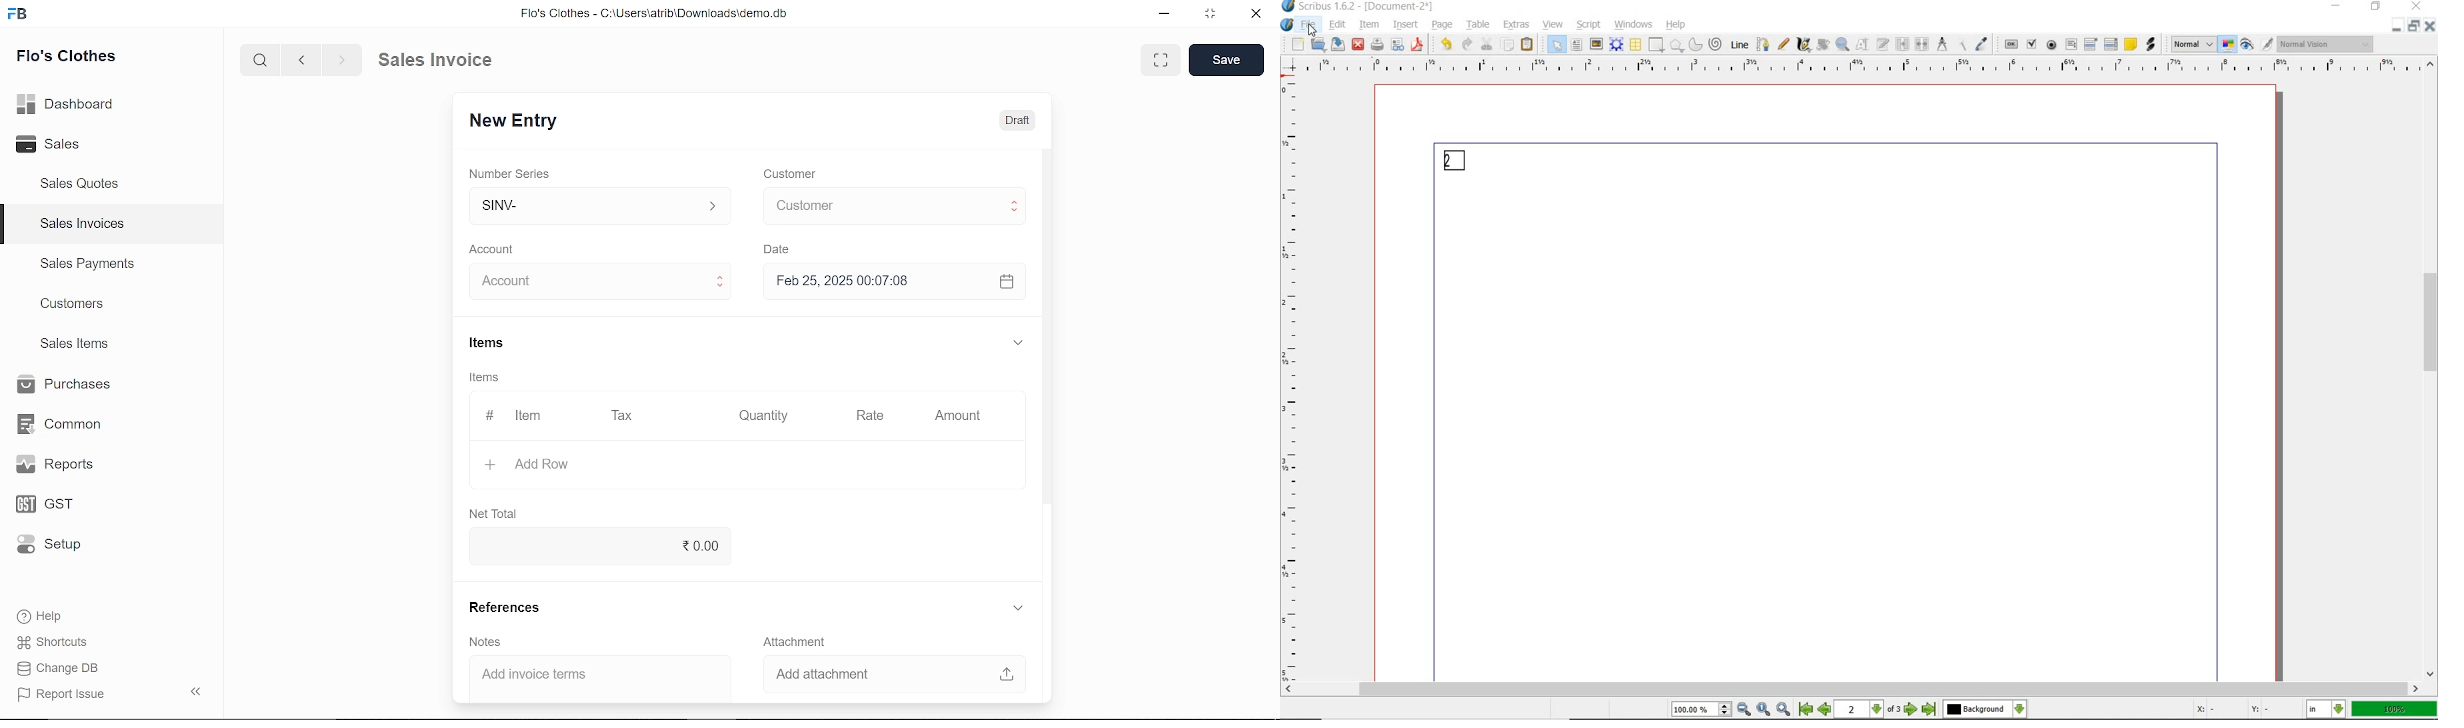  Describe the element at coordinates (1634, 23) in the screenshot. I see `windows` at that location.